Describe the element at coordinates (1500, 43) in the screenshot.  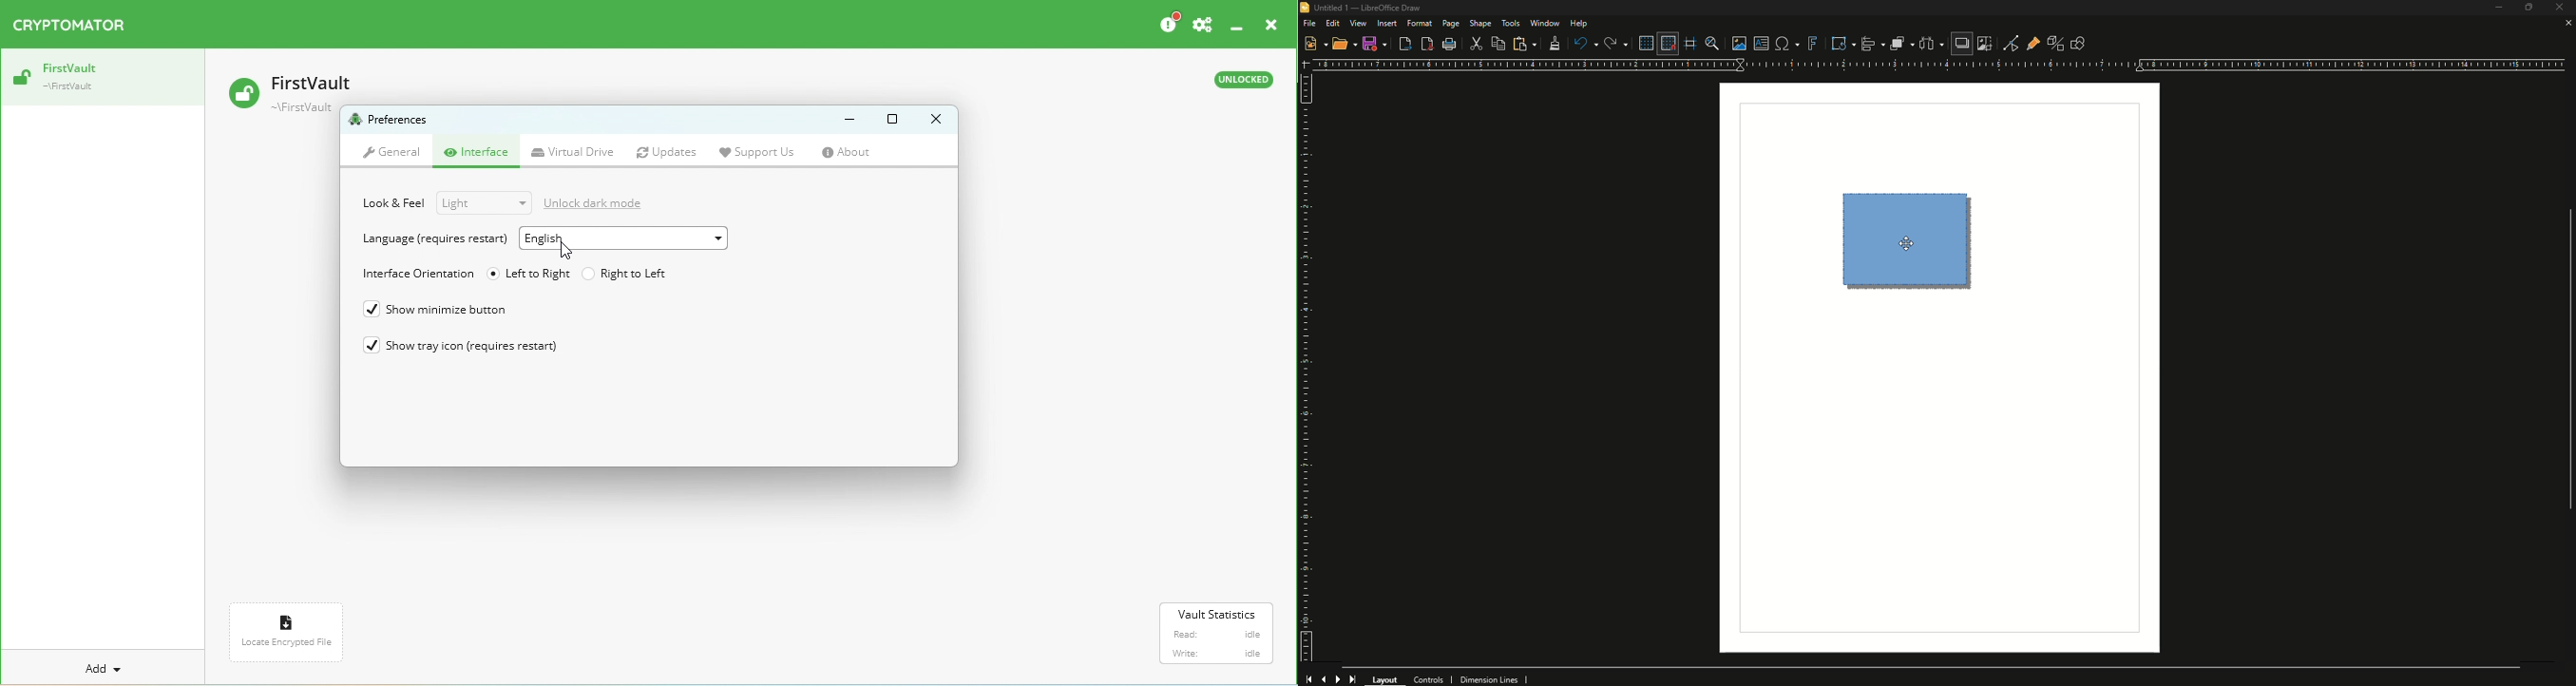
I see `Copy` at that location.